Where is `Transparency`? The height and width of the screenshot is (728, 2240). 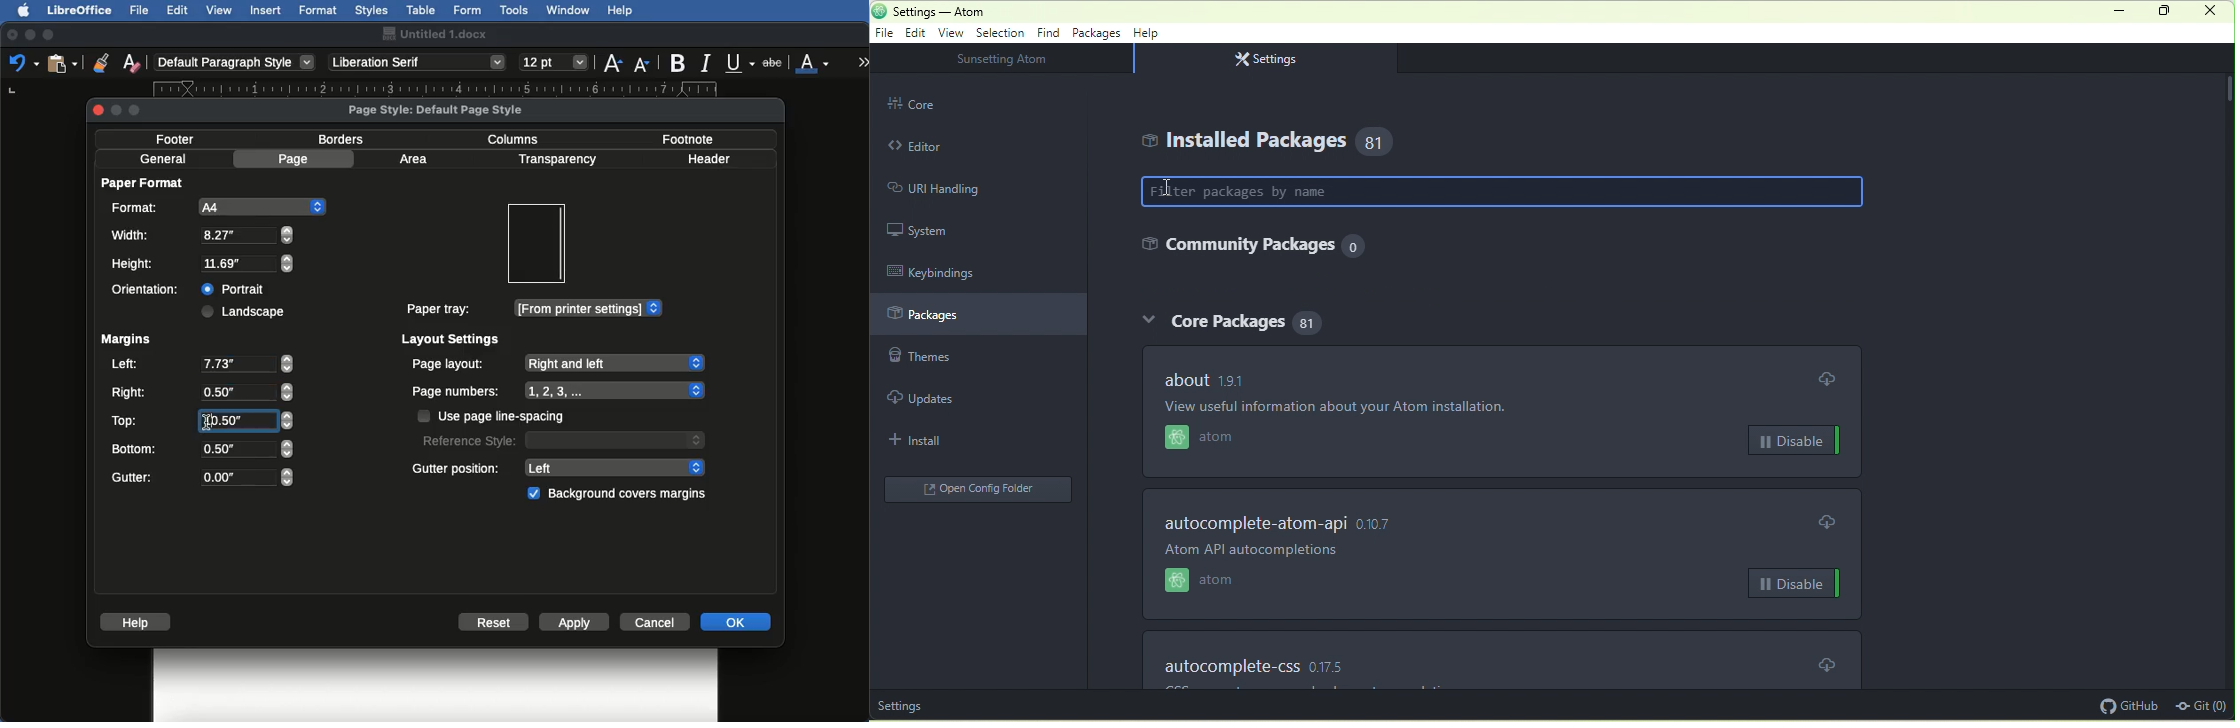 Transparency is located at coordinates (556, 160).